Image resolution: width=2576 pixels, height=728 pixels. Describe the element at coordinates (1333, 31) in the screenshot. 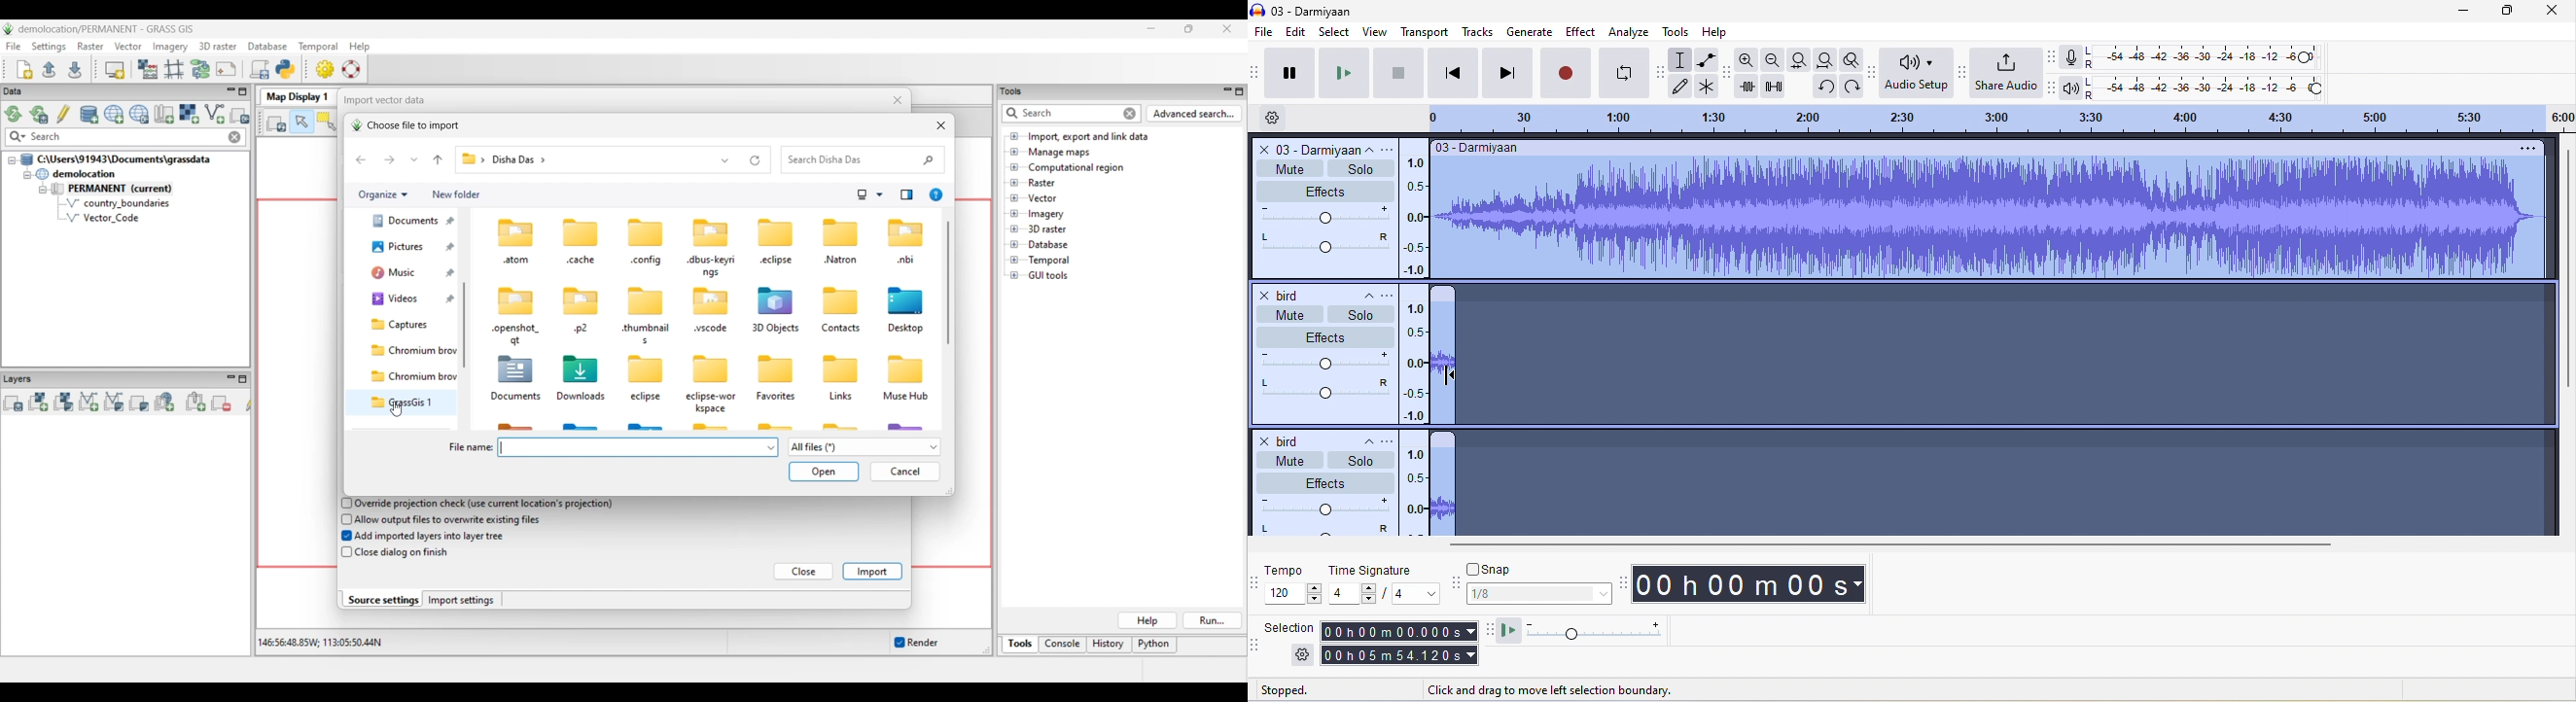

I see `select` at that location.